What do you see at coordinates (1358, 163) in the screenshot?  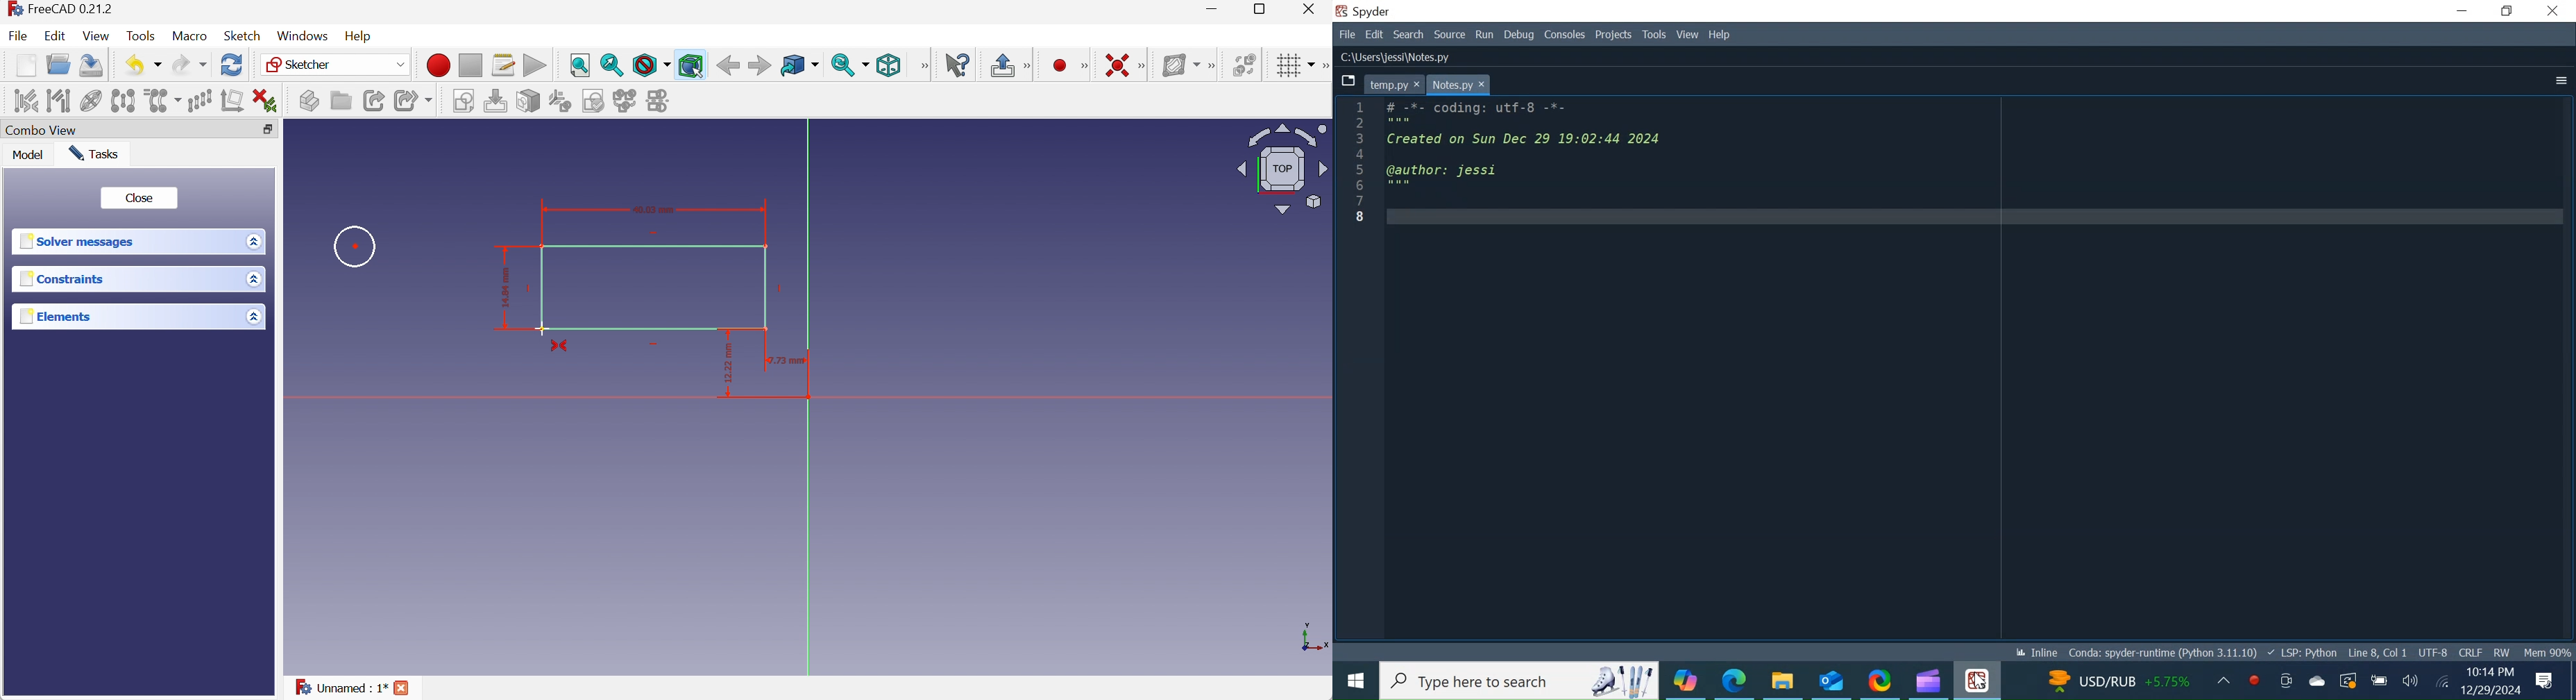 I see `line number` at bounding box center [1358, 163].